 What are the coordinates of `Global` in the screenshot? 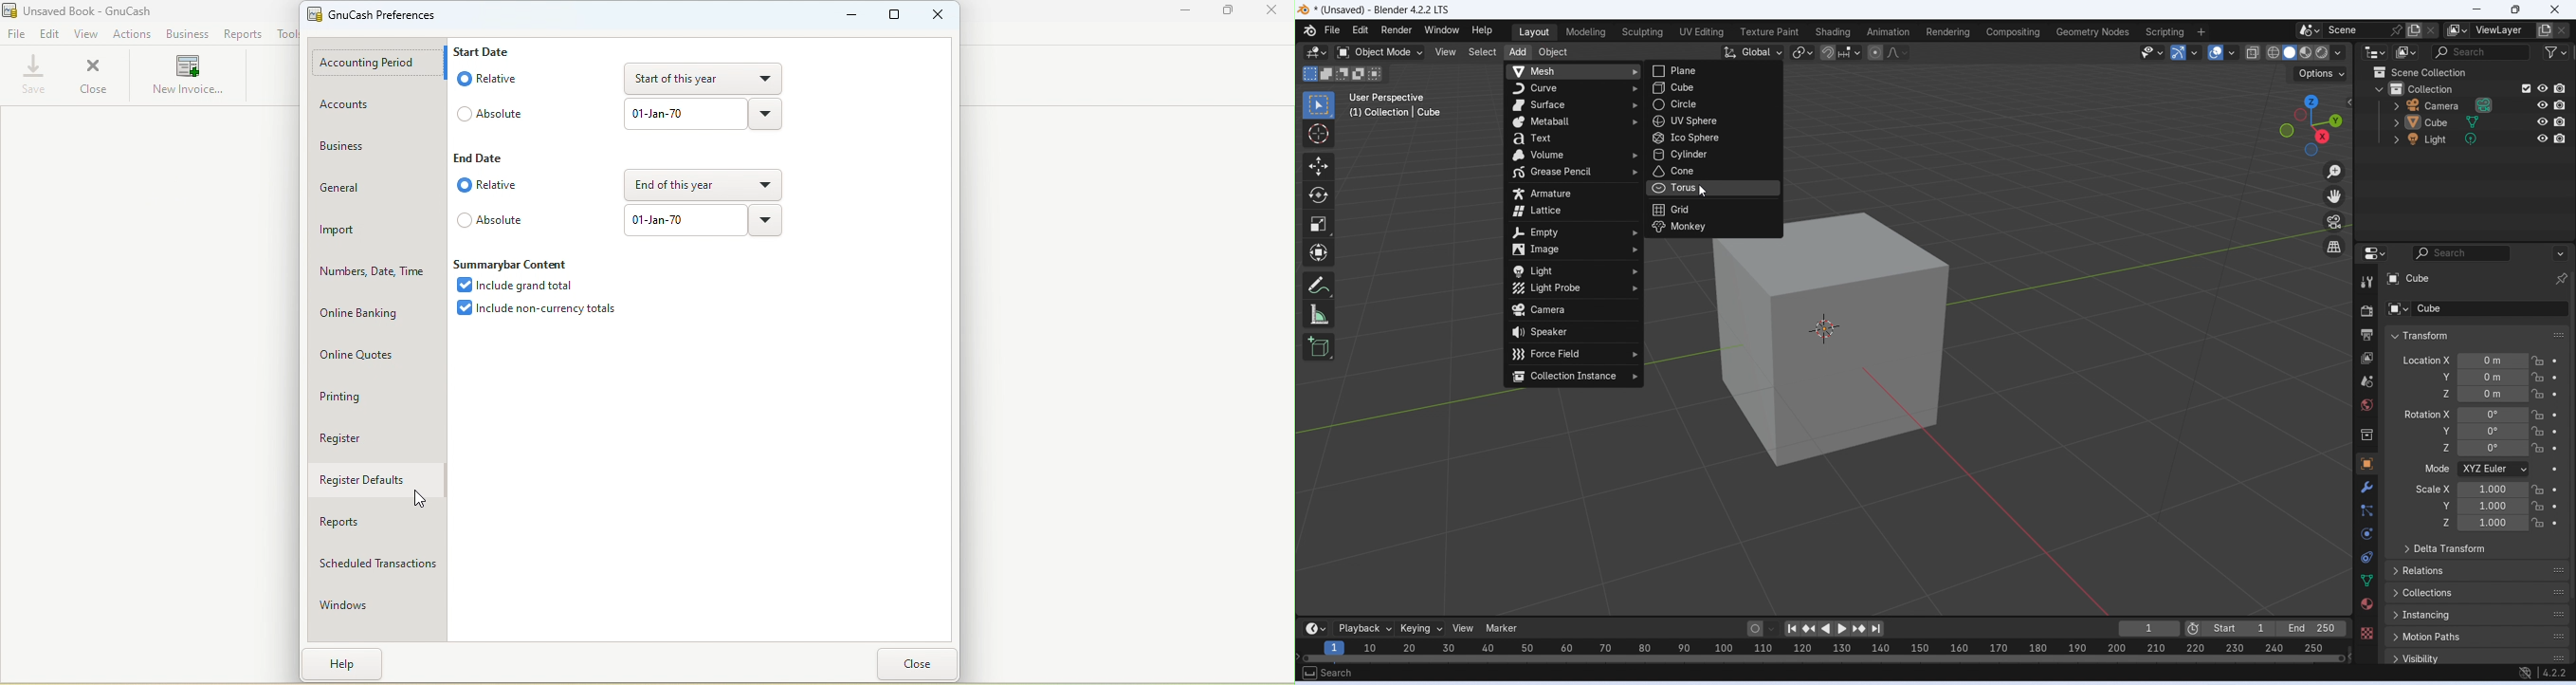 It's located at (1753, 52).